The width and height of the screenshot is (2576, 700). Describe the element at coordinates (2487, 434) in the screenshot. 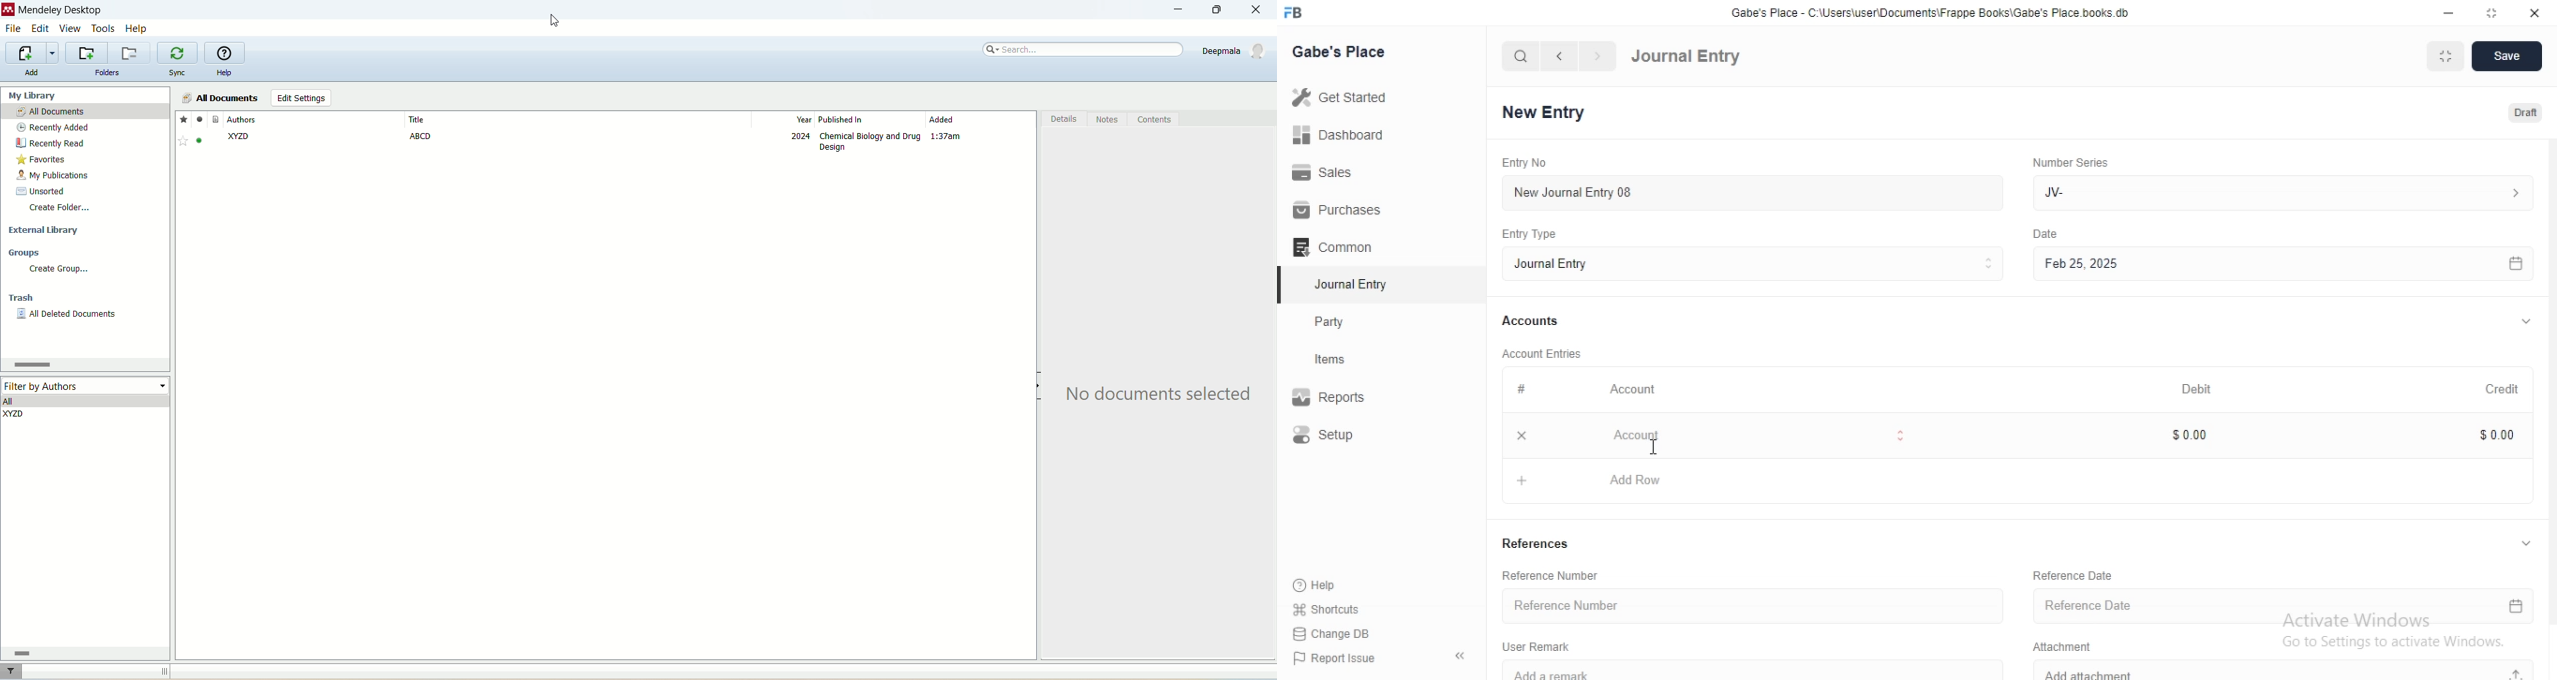

I see `$0.00` at that location.